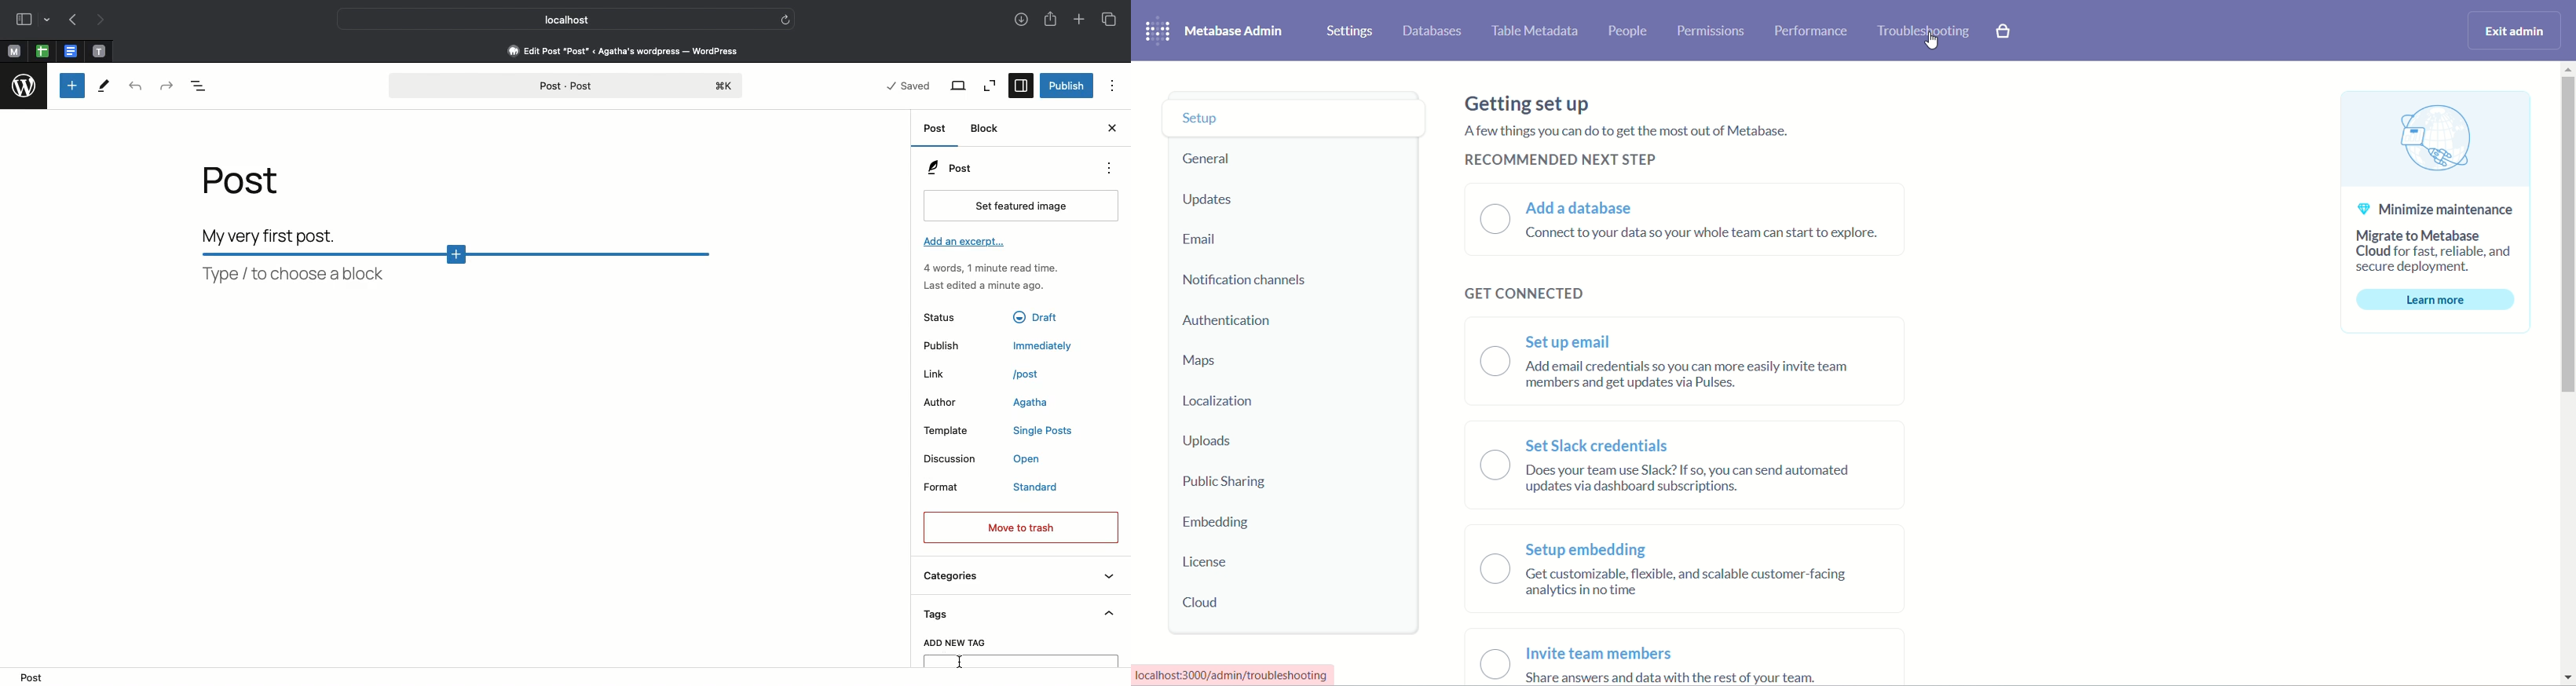  I want to click on Document overview, so click(200, 89).